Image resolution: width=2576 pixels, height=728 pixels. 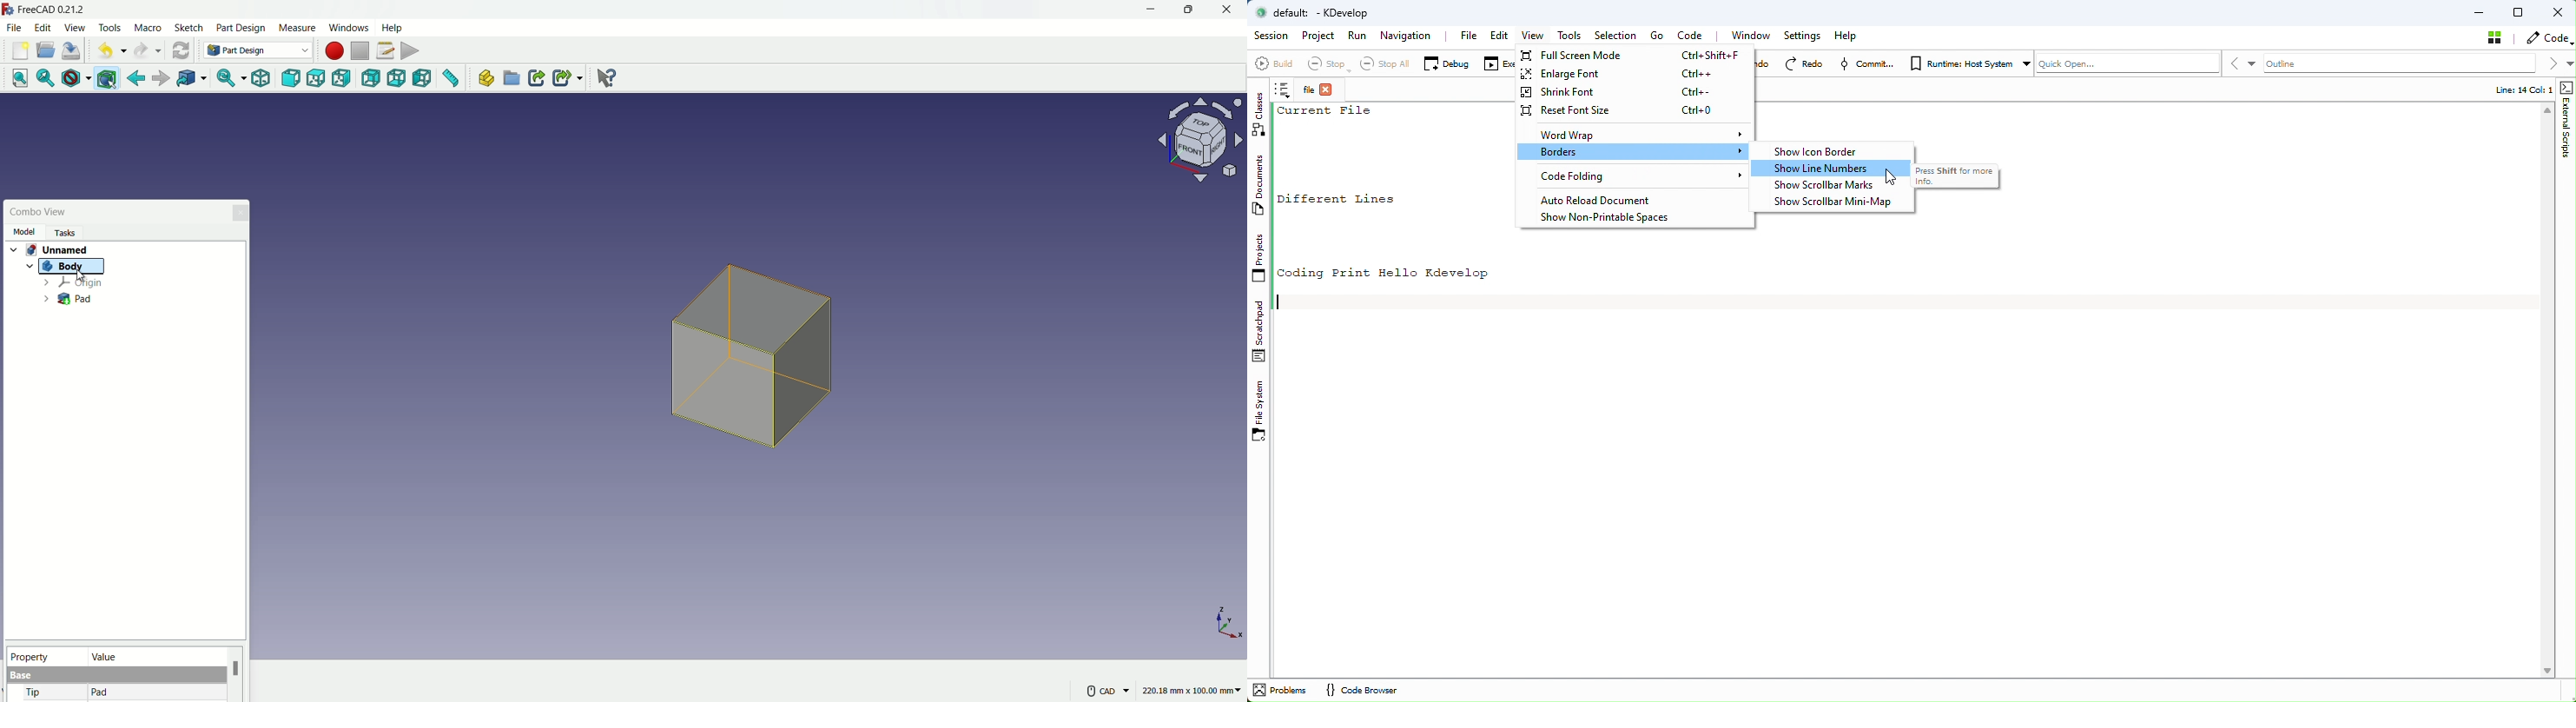 I want to click on go back, so click(x=136, y=79).